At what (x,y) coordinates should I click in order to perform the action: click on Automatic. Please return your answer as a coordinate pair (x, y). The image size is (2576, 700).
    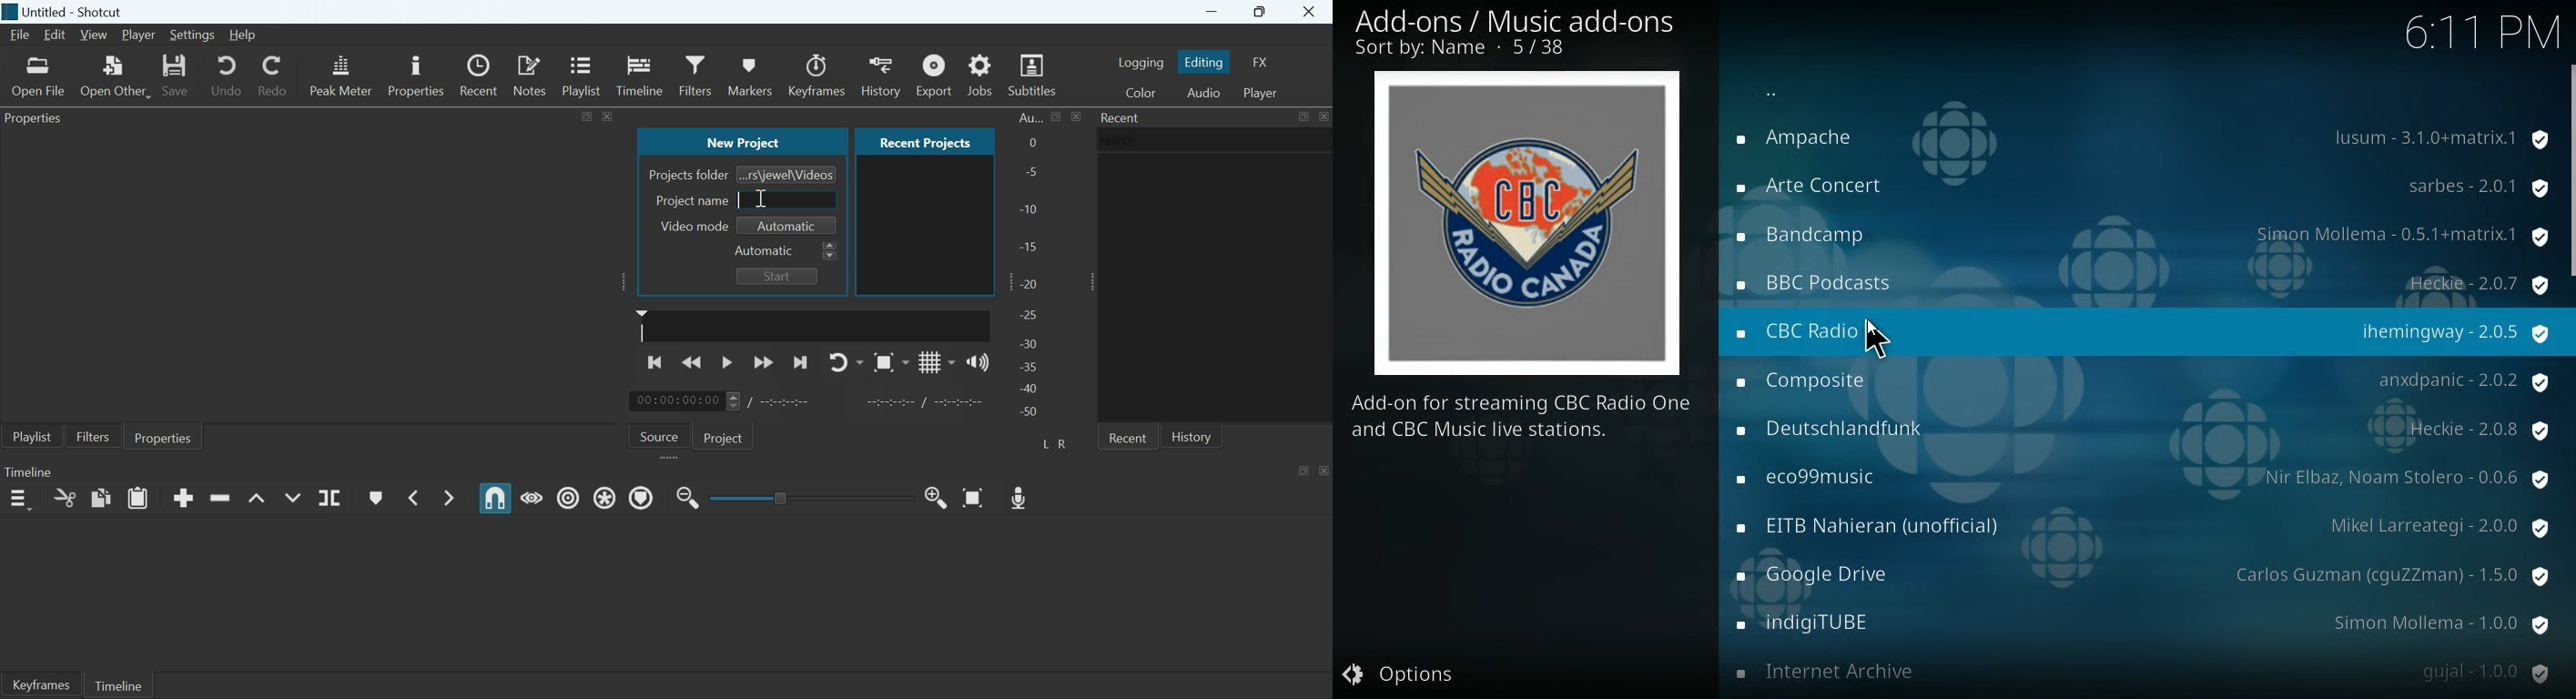
    Looking at the image, I should click on (765, 251).